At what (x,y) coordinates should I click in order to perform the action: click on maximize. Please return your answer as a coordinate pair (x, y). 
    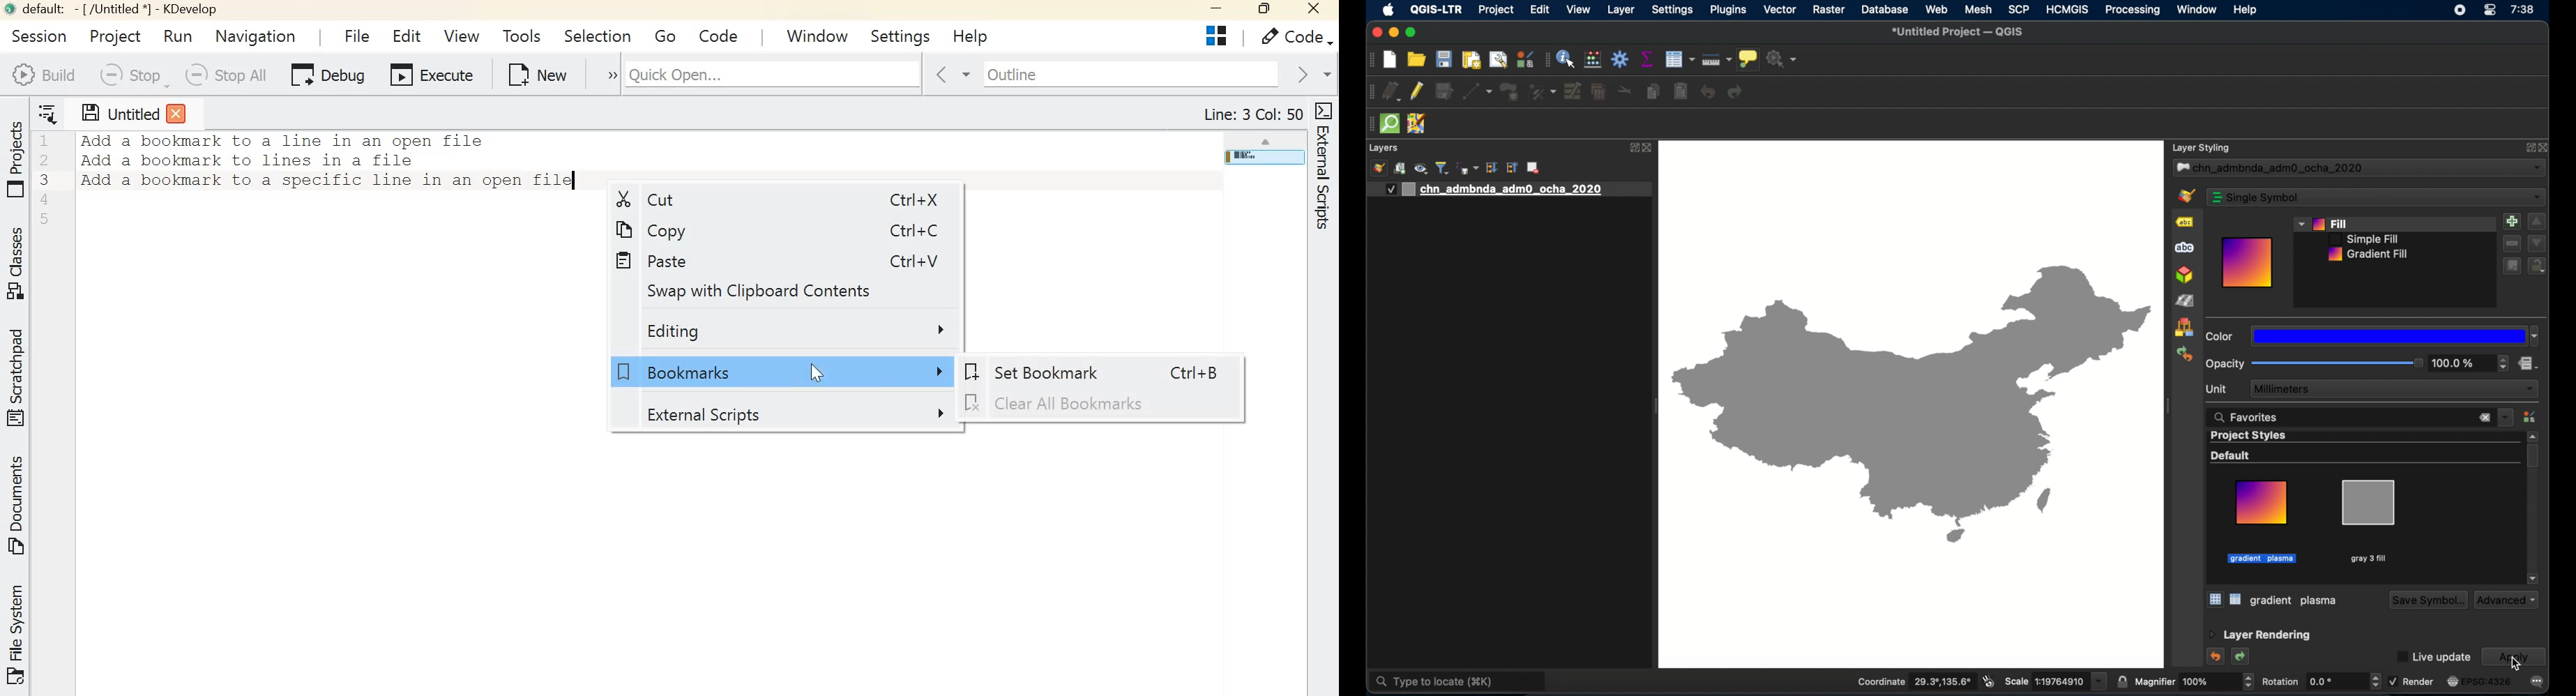
    Looking at the image, I should click on (1412, 33).